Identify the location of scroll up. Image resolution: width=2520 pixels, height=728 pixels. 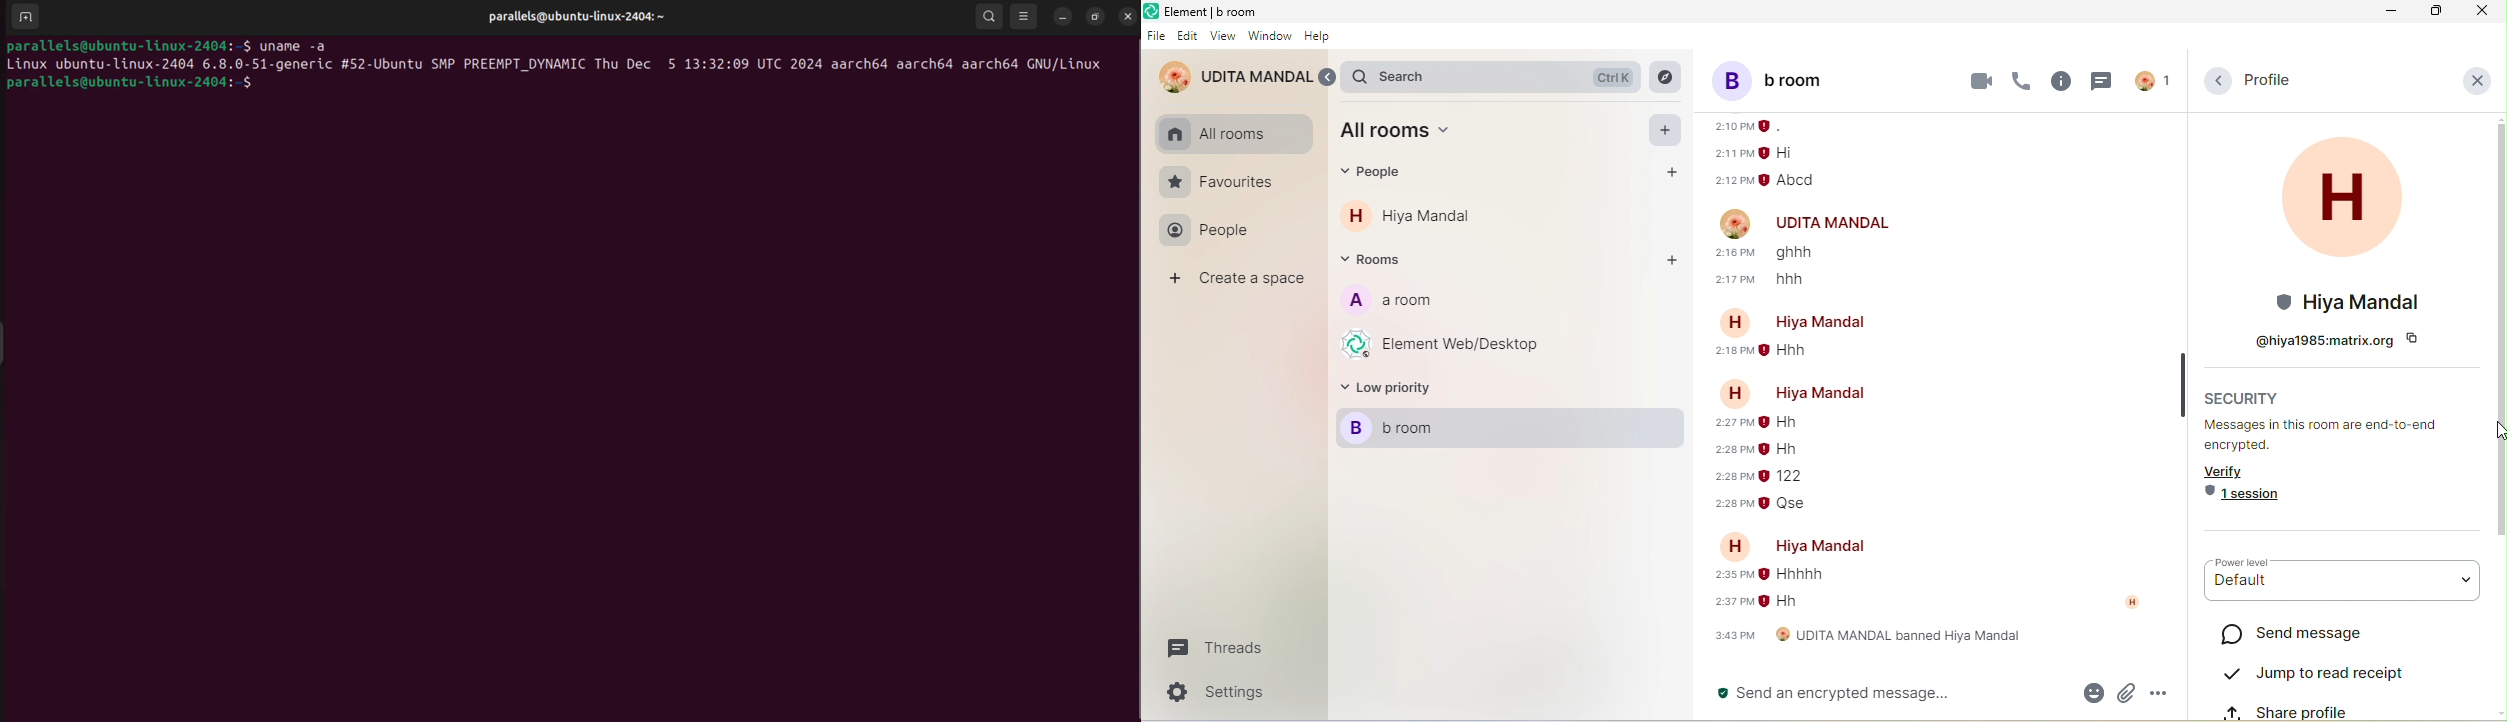
(2498, 118).